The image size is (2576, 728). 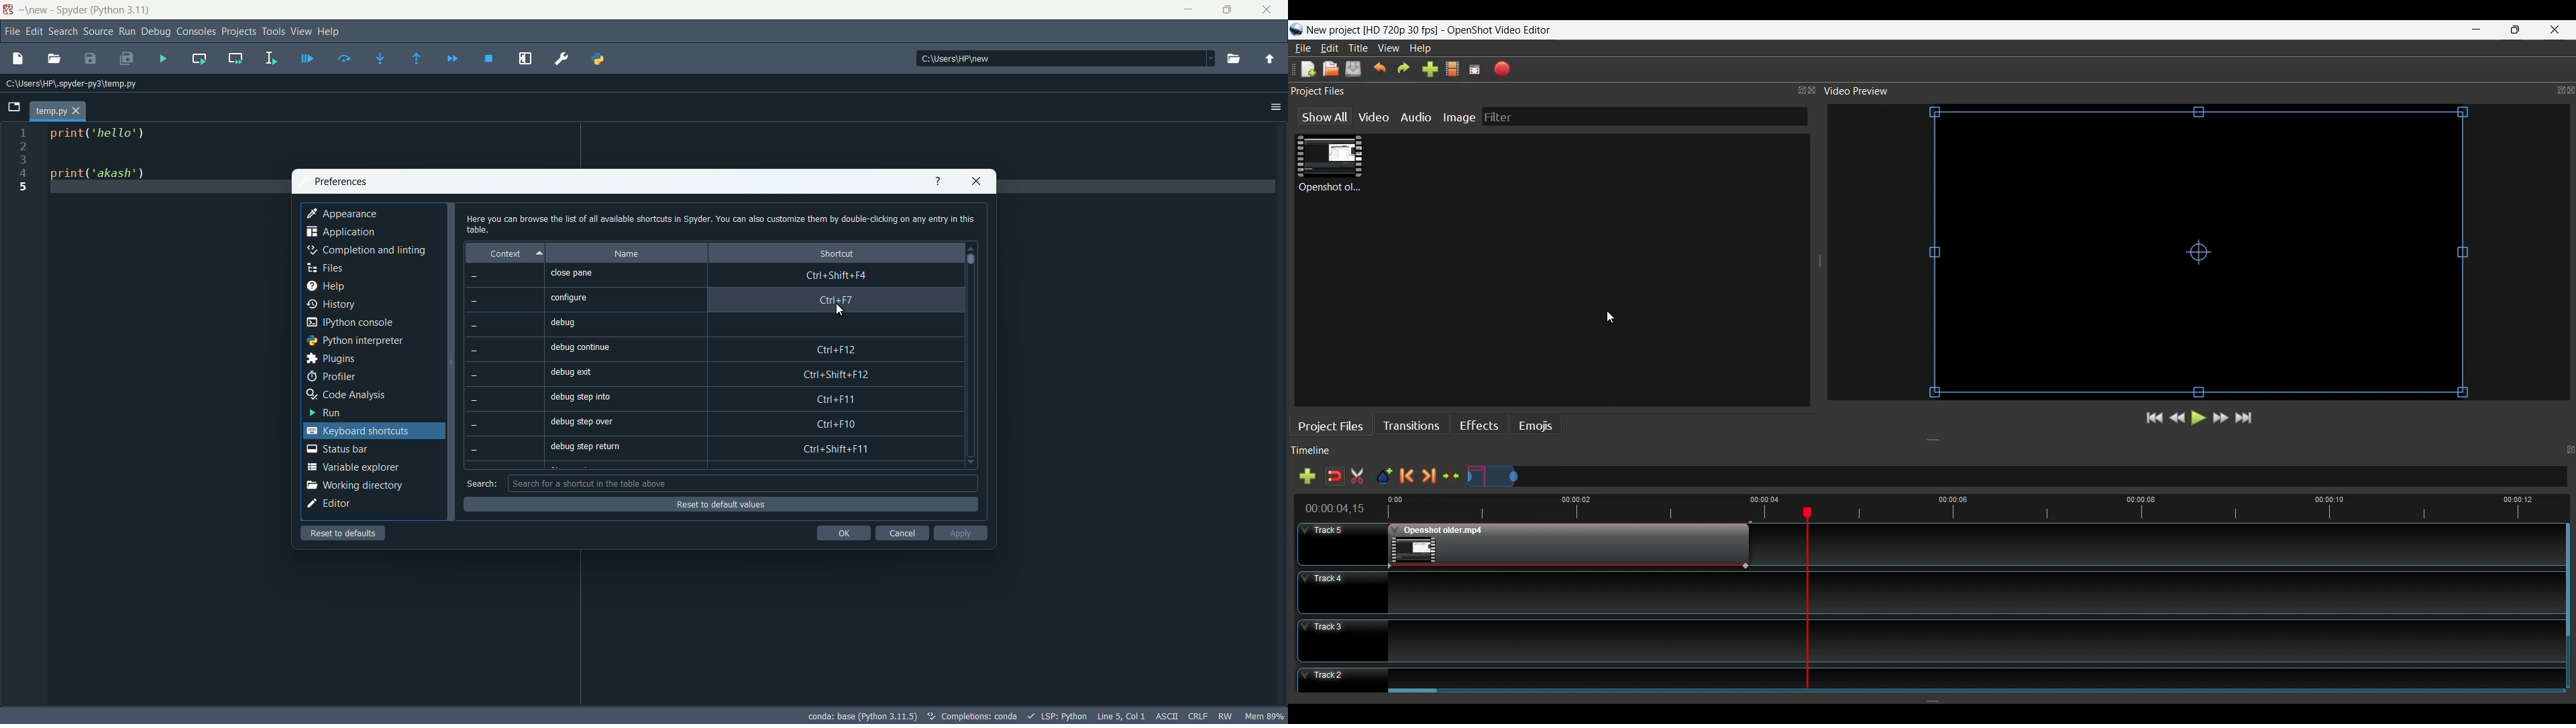 What do you see at coordinates (17, 58) in the screenshot?
I see `new file` at bounding box center [17, 58].